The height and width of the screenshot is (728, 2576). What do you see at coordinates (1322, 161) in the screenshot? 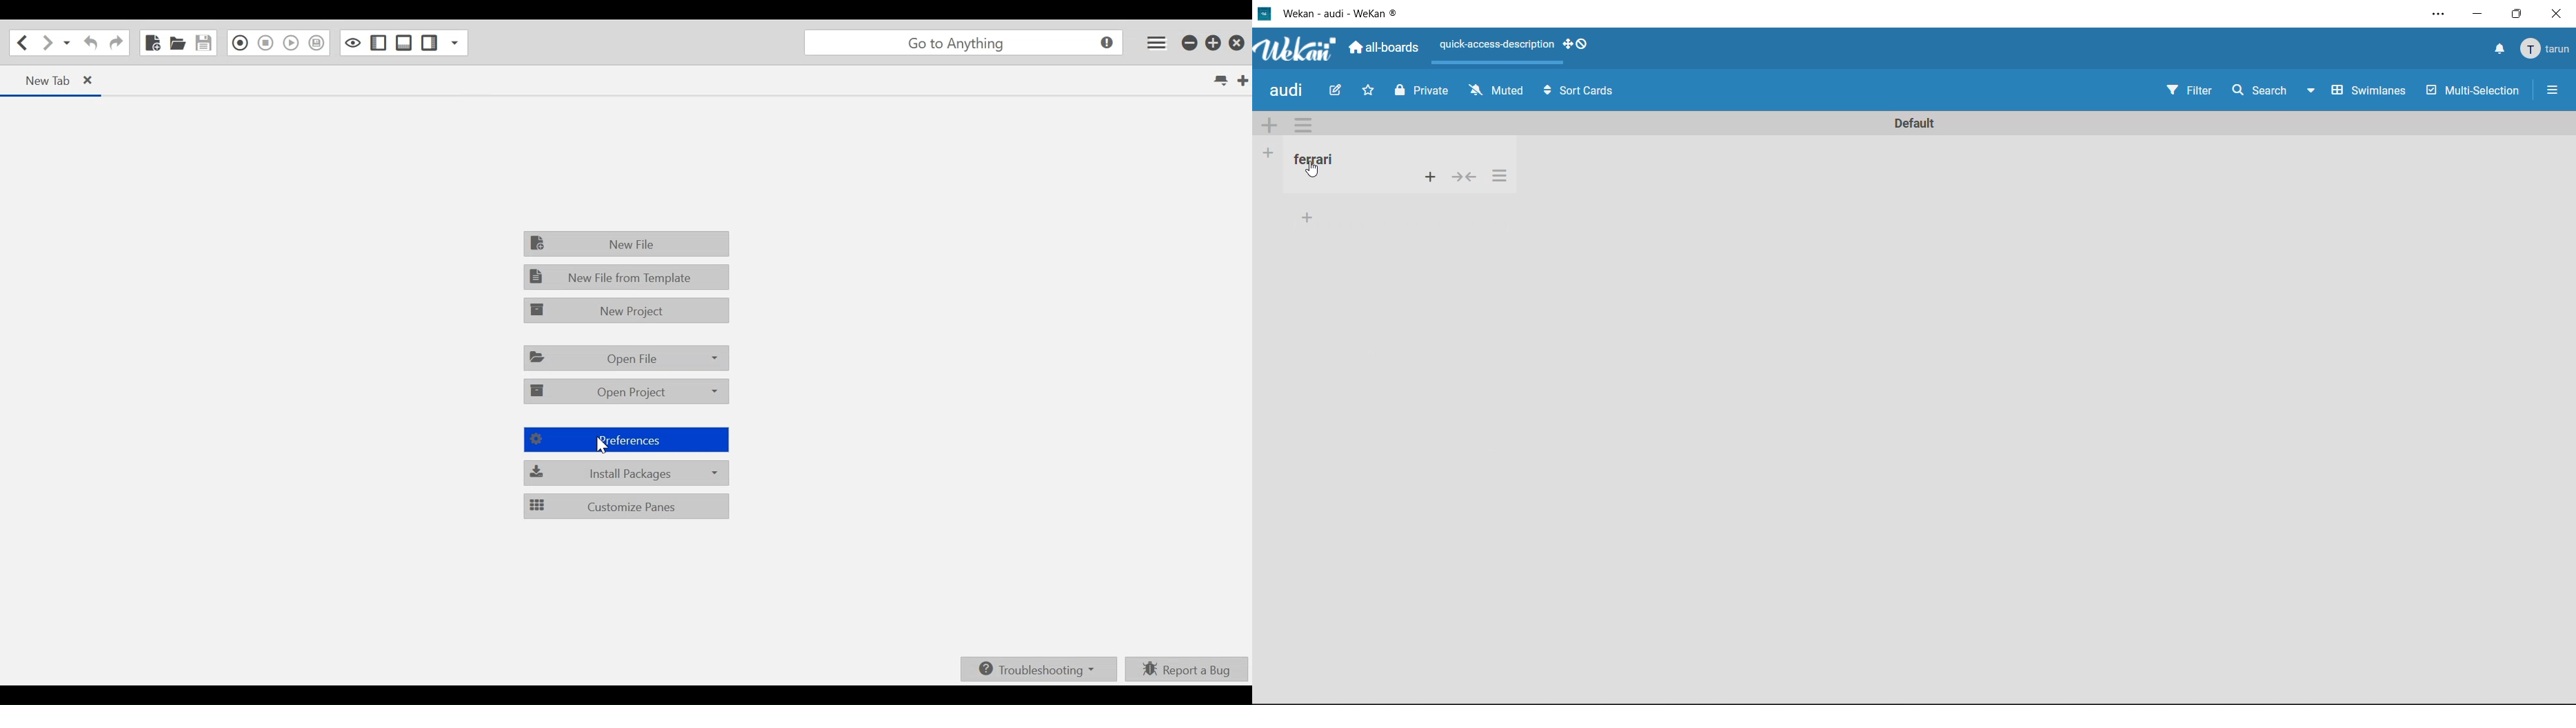
I see `ferrari` at bounding box center [1322, 161].